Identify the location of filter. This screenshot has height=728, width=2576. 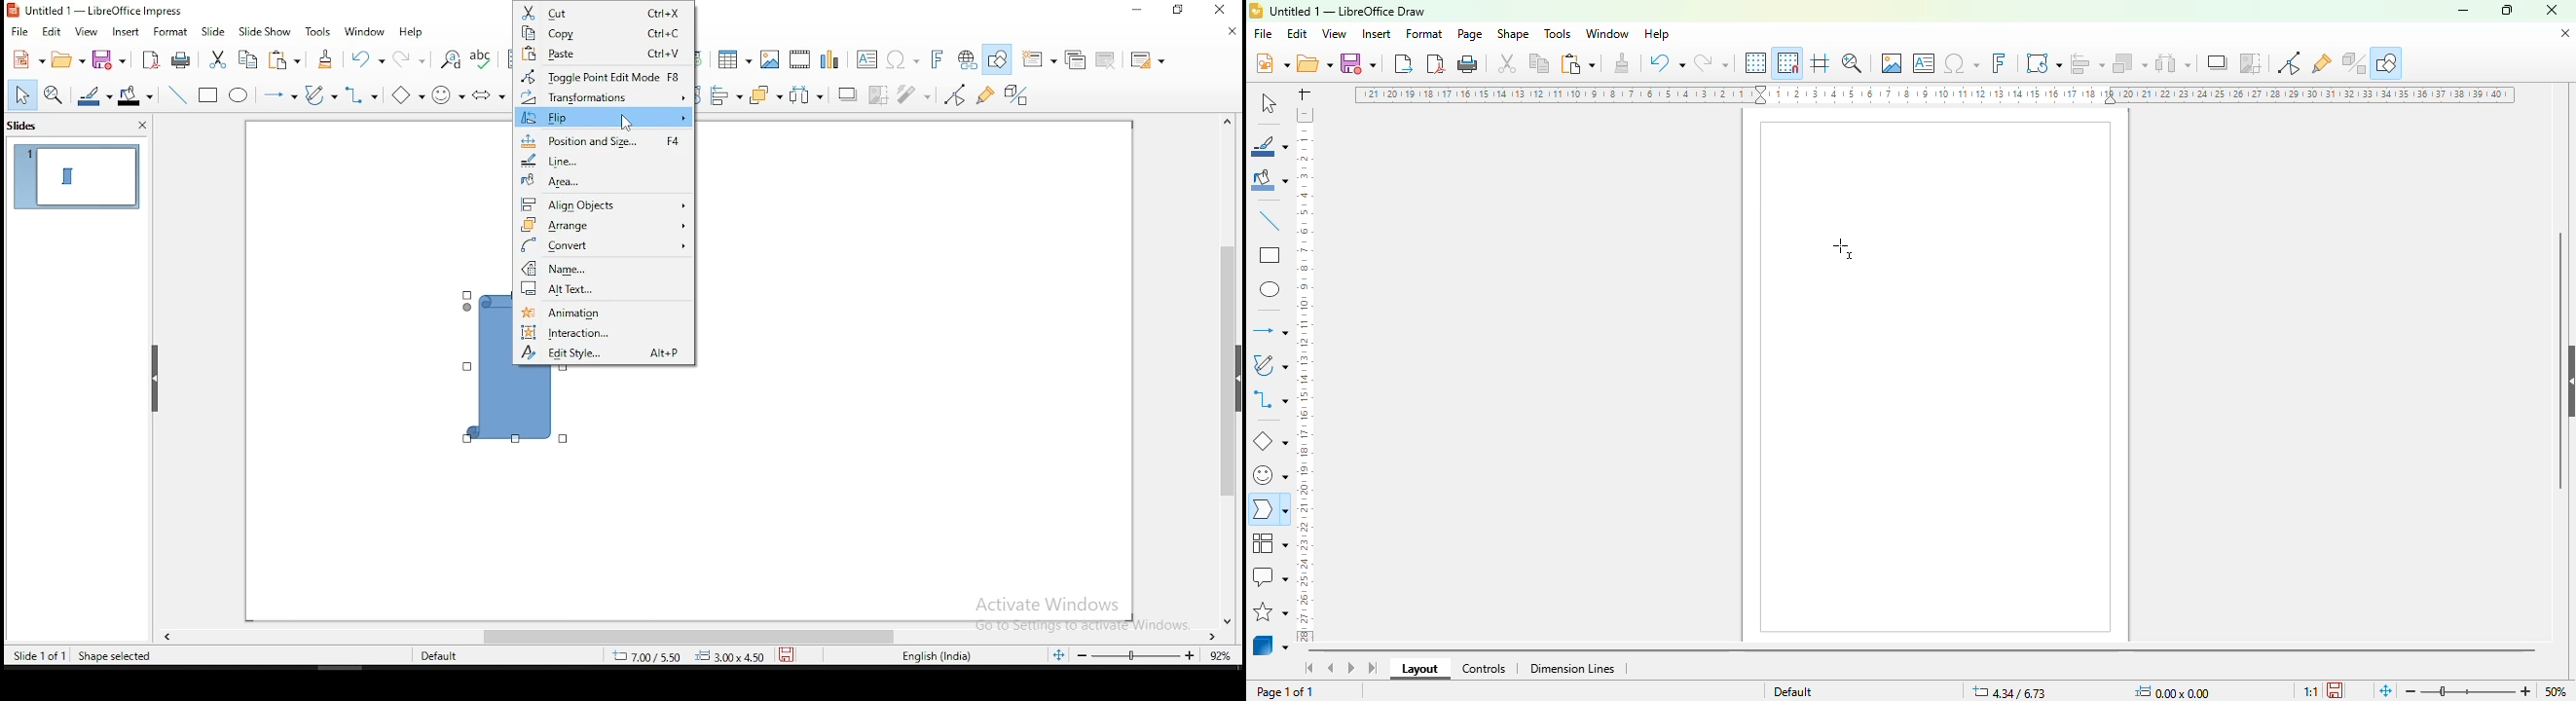
(915, 96).